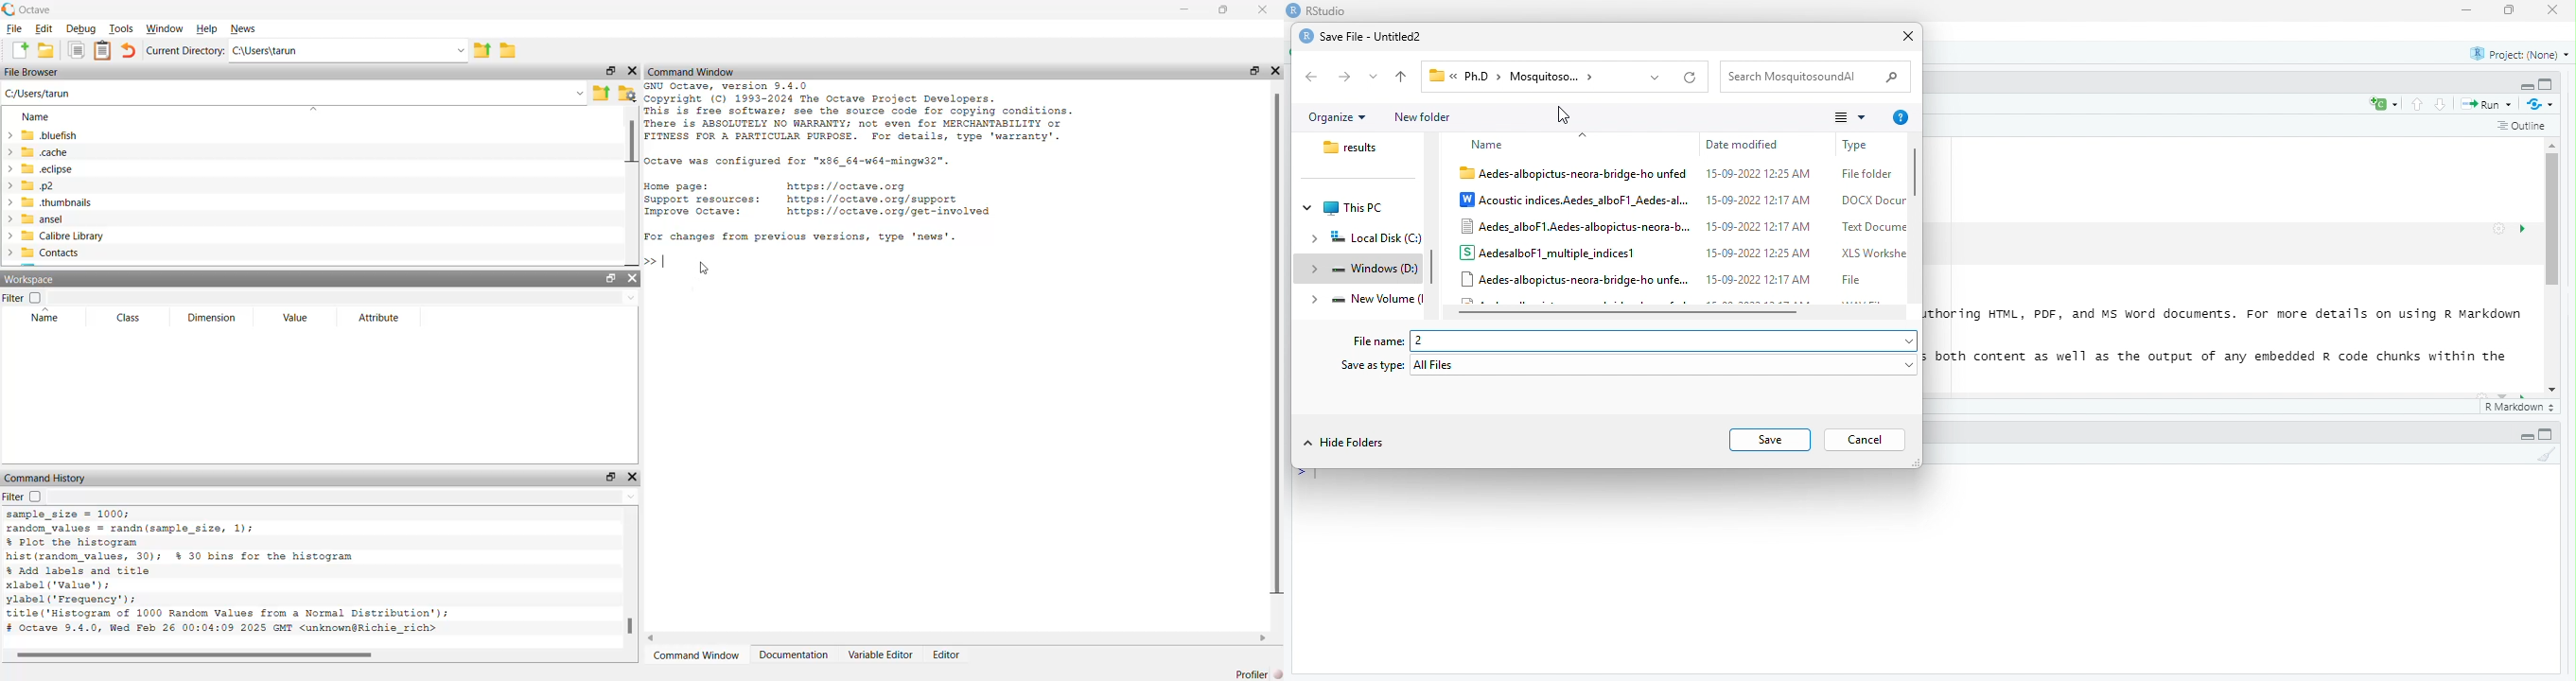 This screenshot has height=700, width=2576. Describe the element at coordinates (627, 93) in the screenshot. I see `Folder settings` at that location.